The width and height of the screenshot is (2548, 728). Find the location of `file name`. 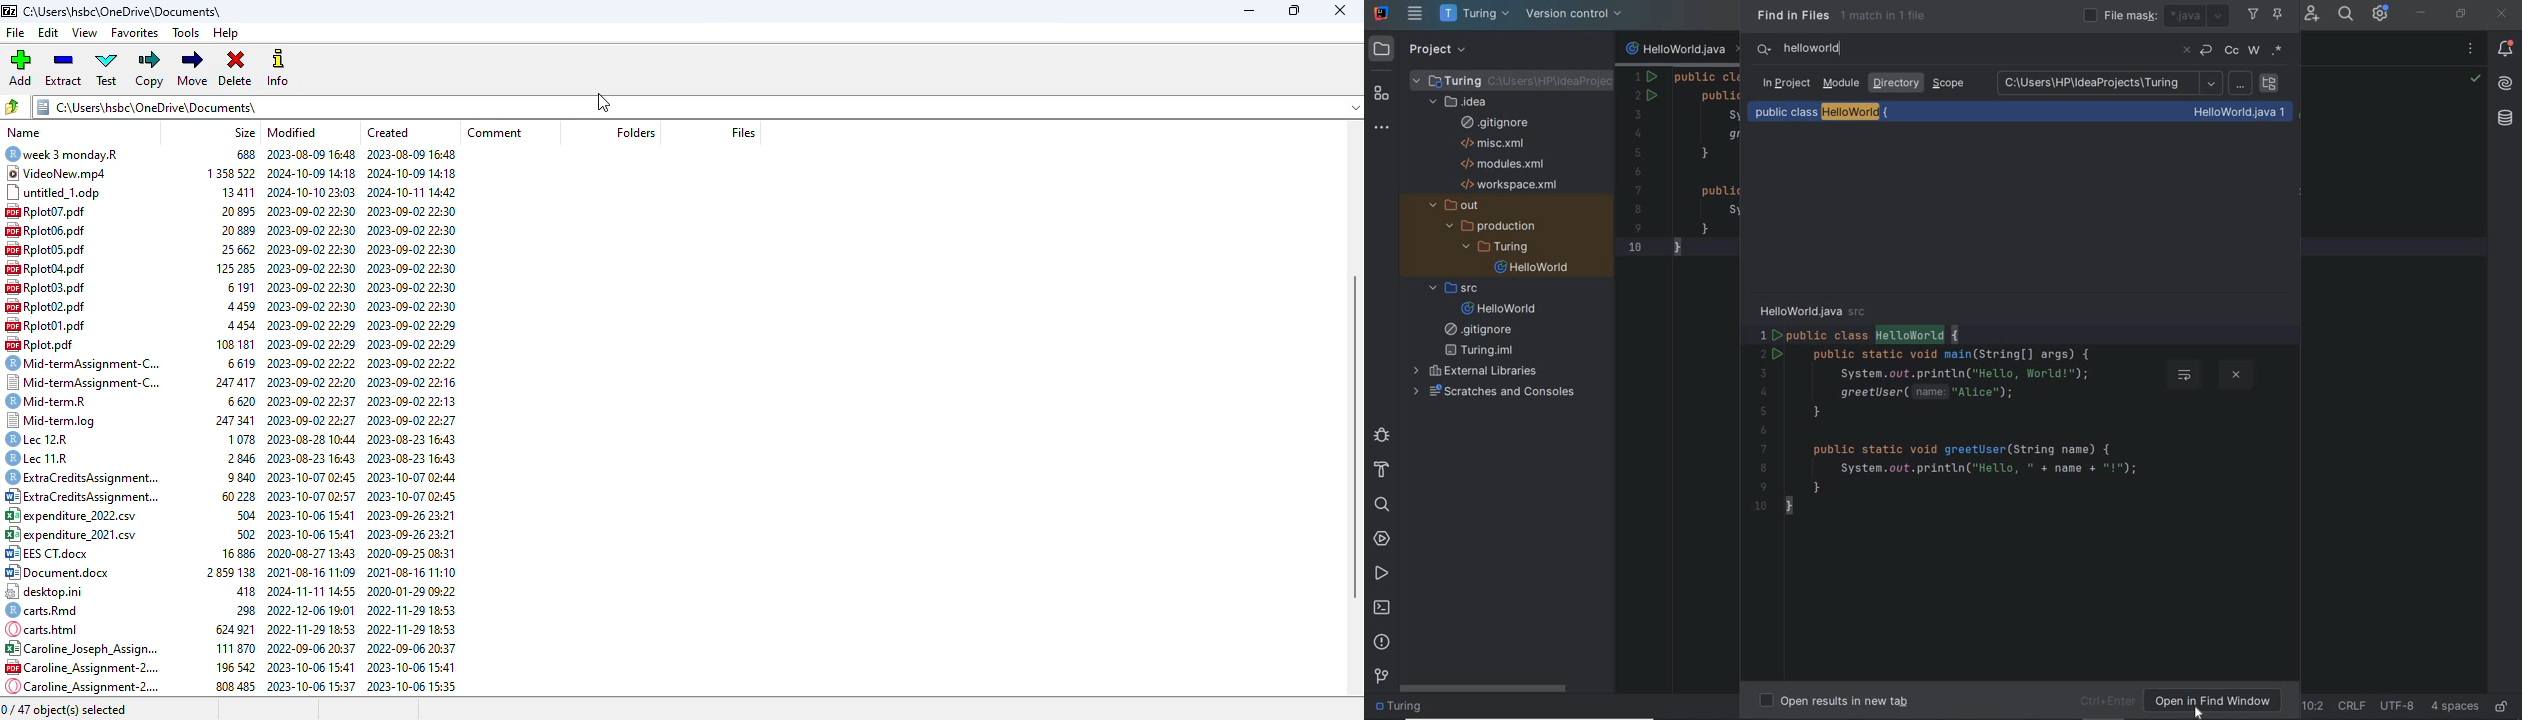

file name is located at coordinates (1503, 308).